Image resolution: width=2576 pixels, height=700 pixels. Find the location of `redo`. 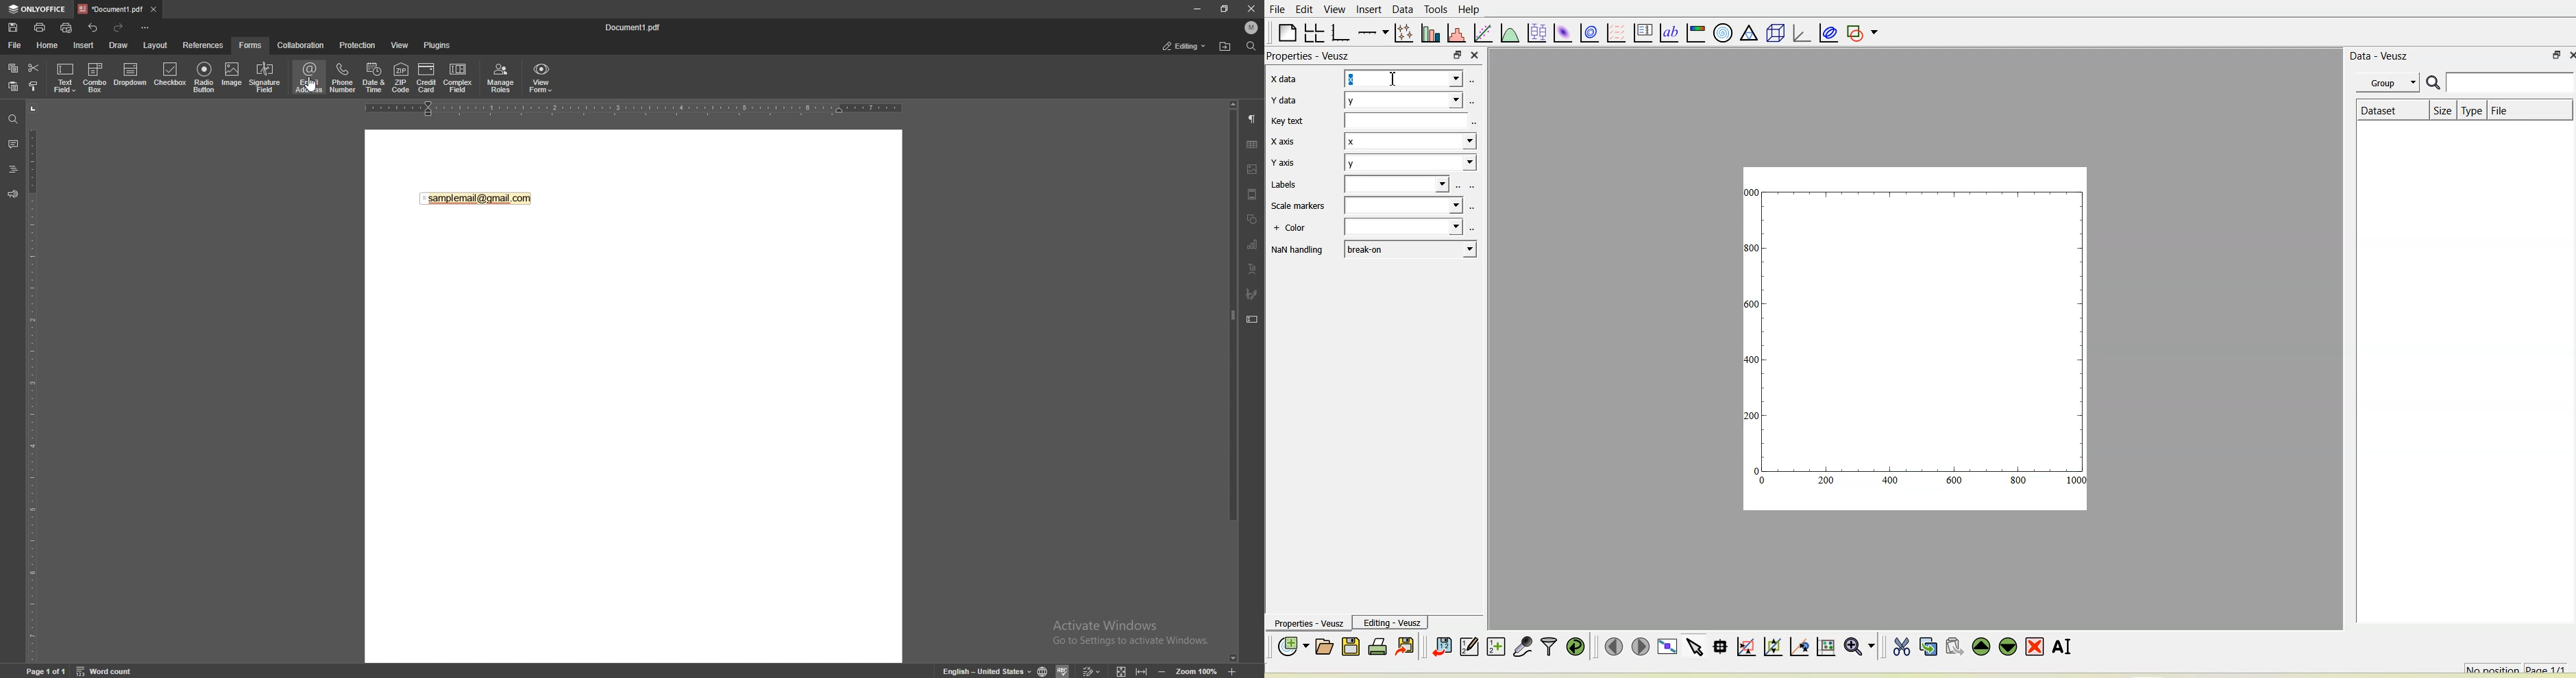

redo is located at coordinates (121, 28).